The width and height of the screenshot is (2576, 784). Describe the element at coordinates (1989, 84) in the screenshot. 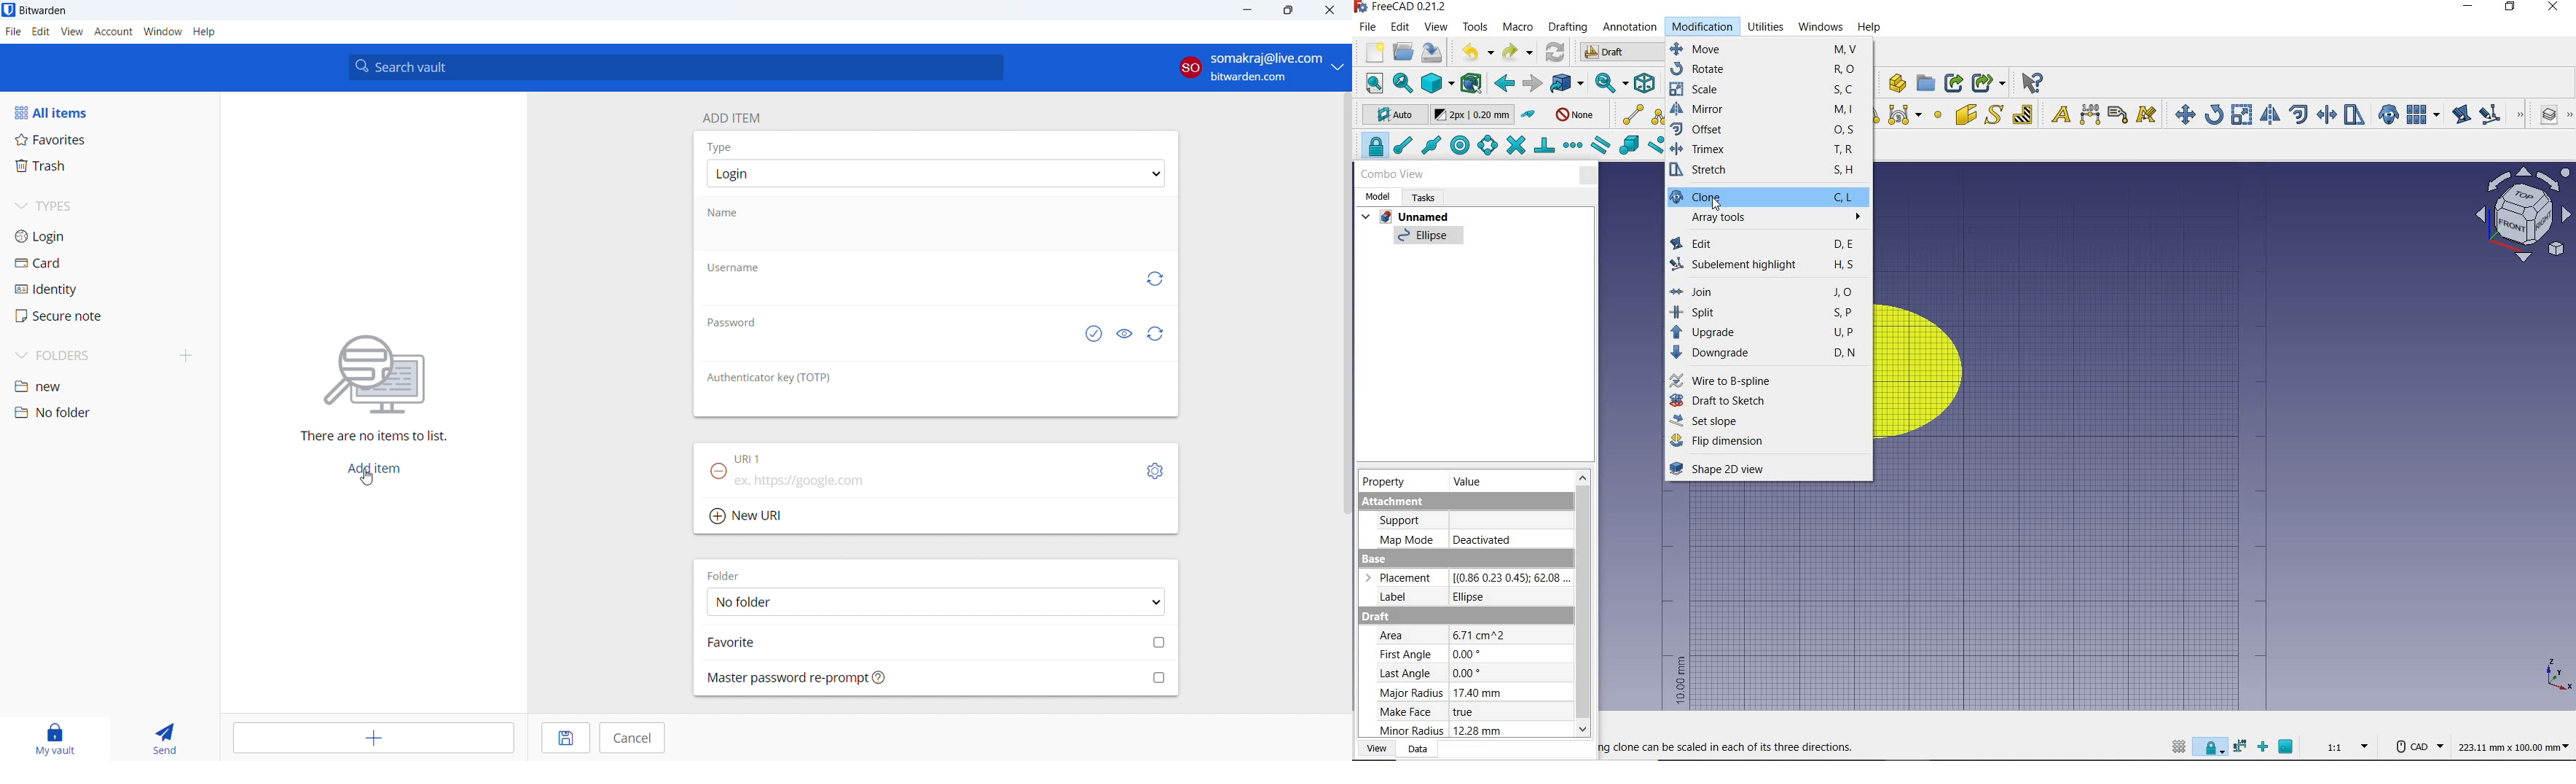

I see `make sub-link` at that location.